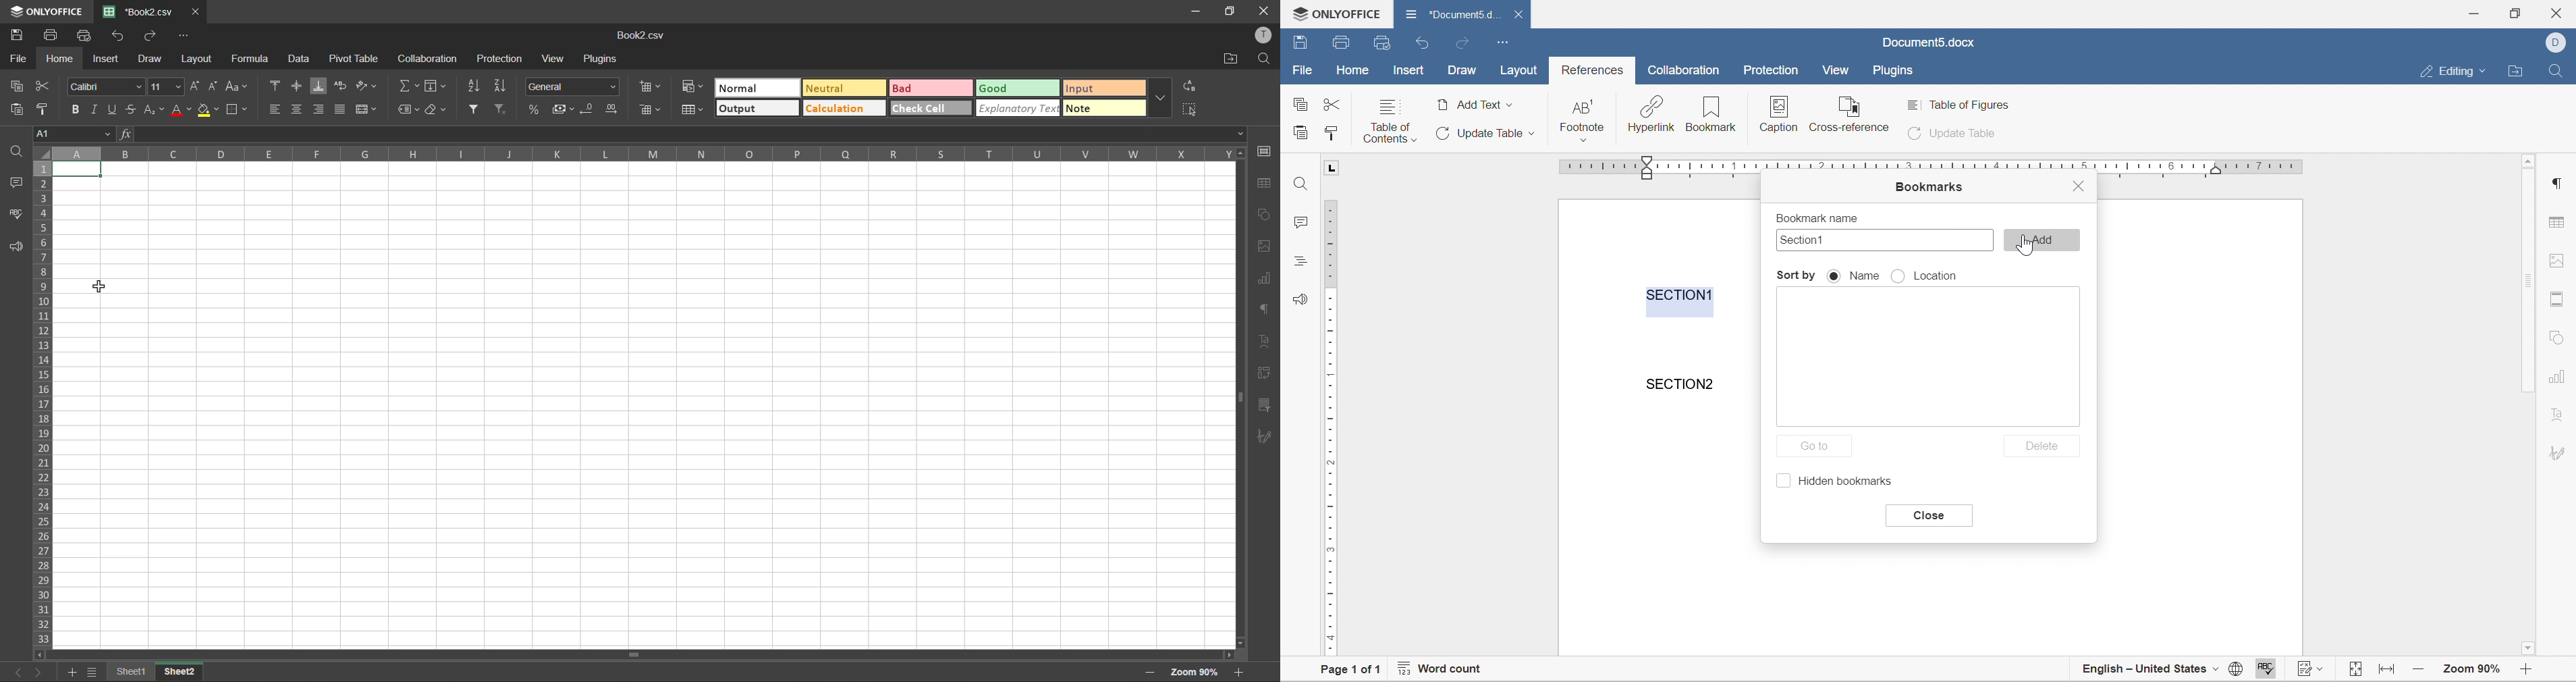  I want to click on editing, so click(2457, 72).